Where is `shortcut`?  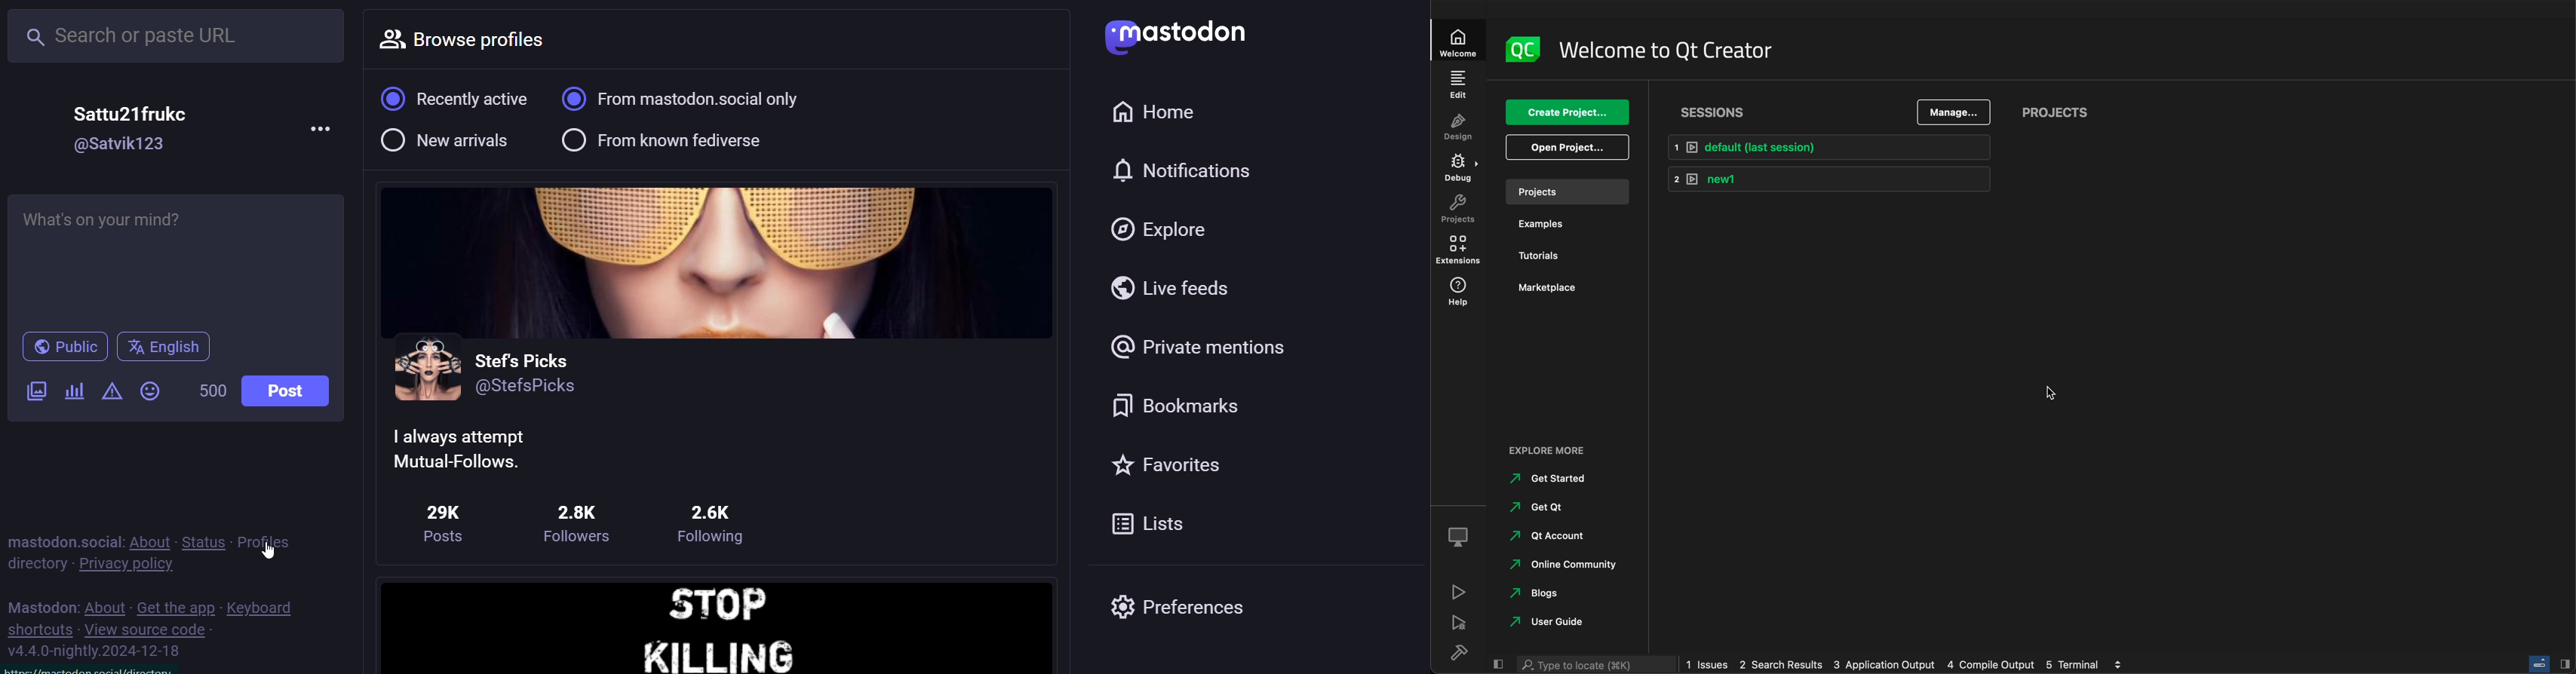 shortcut is located at coordinates (41, 629).